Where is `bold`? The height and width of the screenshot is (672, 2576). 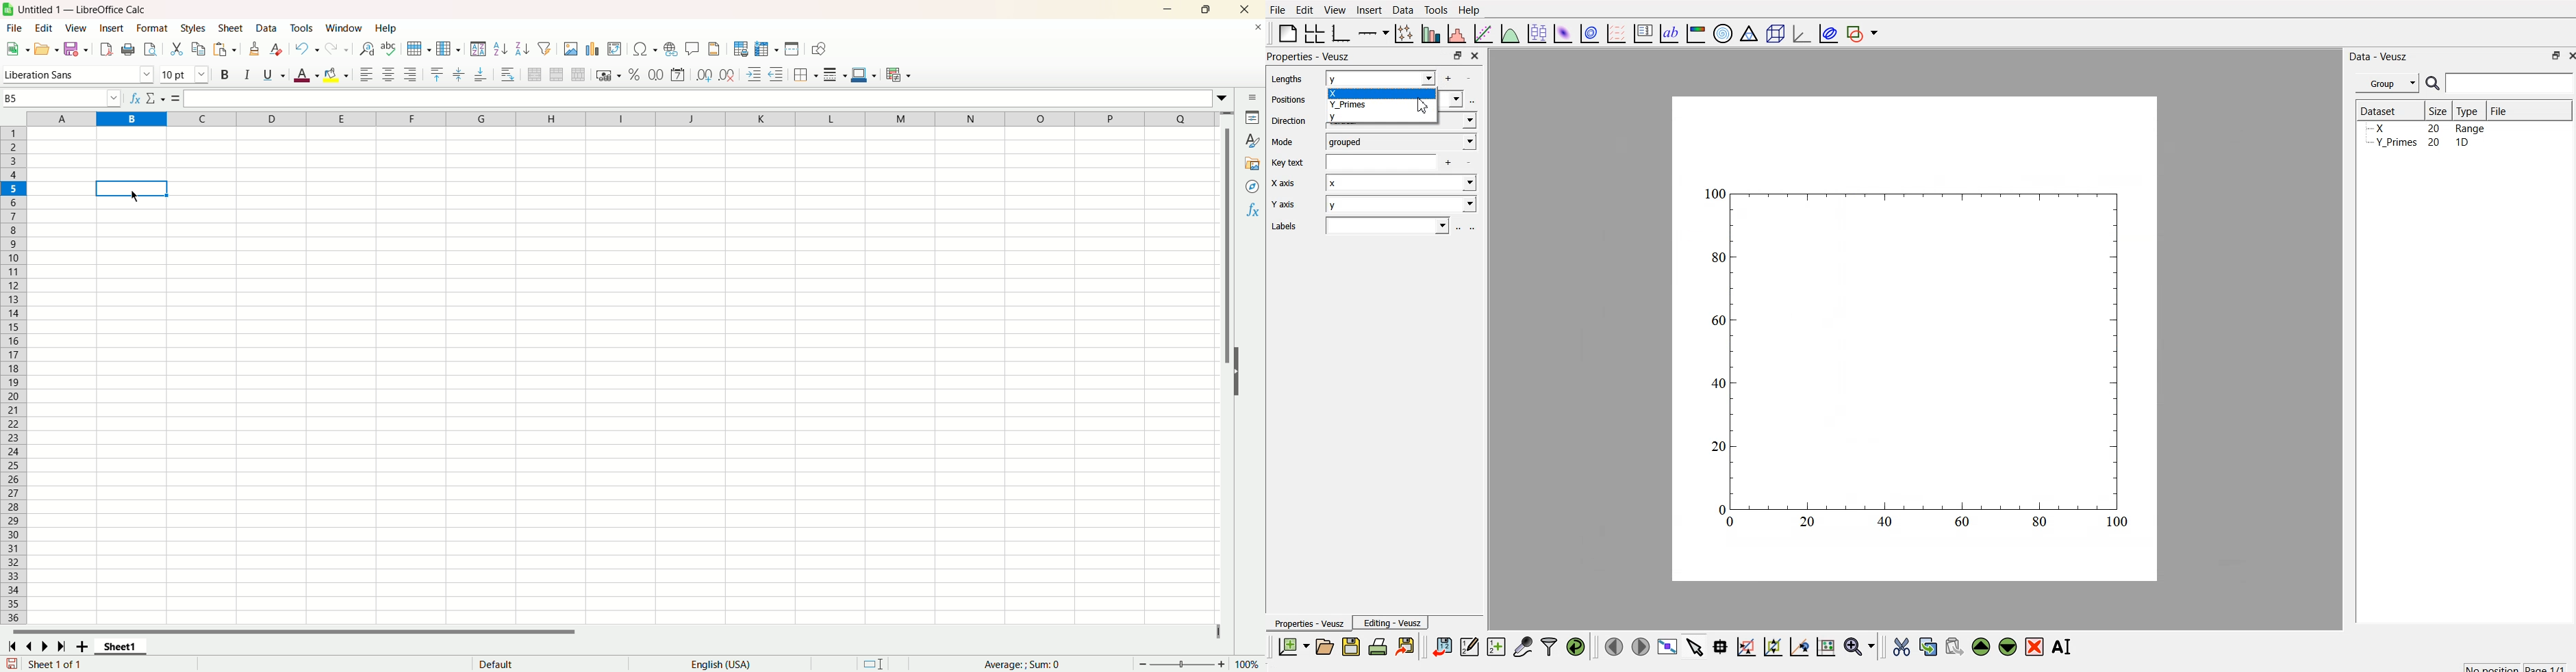
bold is located at coordinates (225, 76).